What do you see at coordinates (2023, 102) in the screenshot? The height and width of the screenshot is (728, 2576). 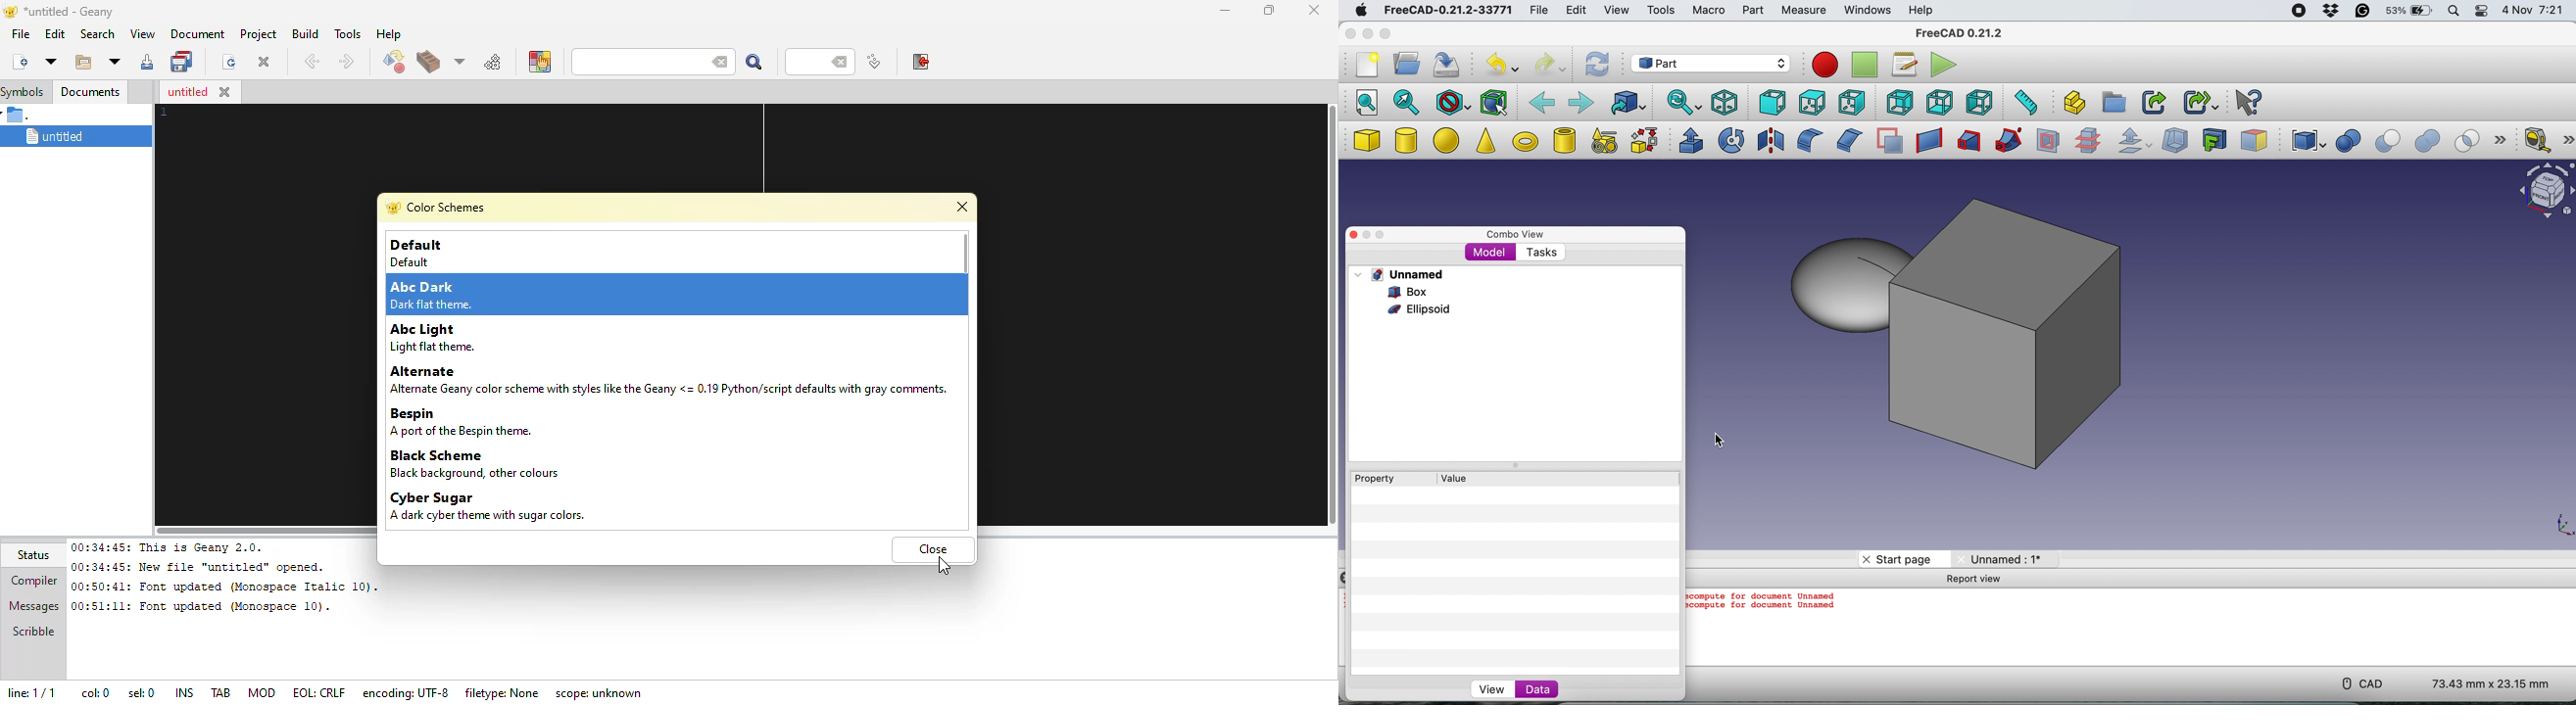 I see `measure distance` at bounding box center [2023, 102].